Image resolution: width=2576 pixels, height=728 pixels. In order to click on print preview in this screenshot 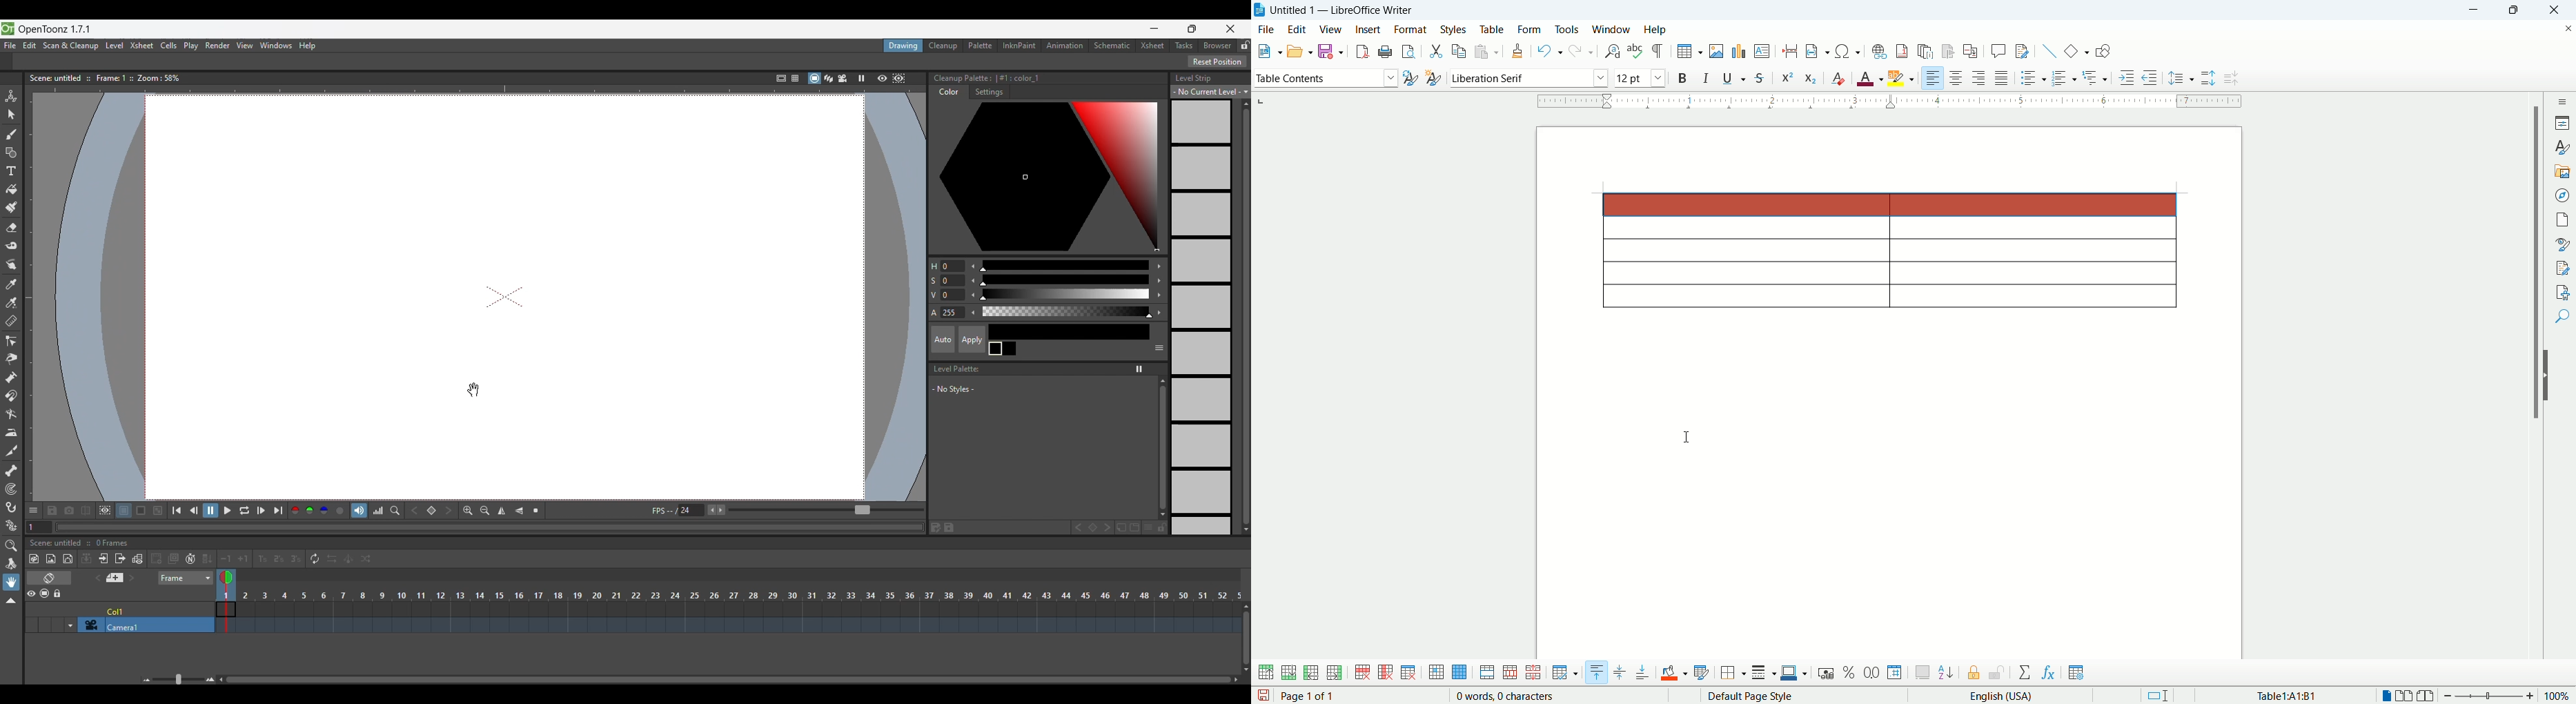, I will do `click(1410, 49)`.